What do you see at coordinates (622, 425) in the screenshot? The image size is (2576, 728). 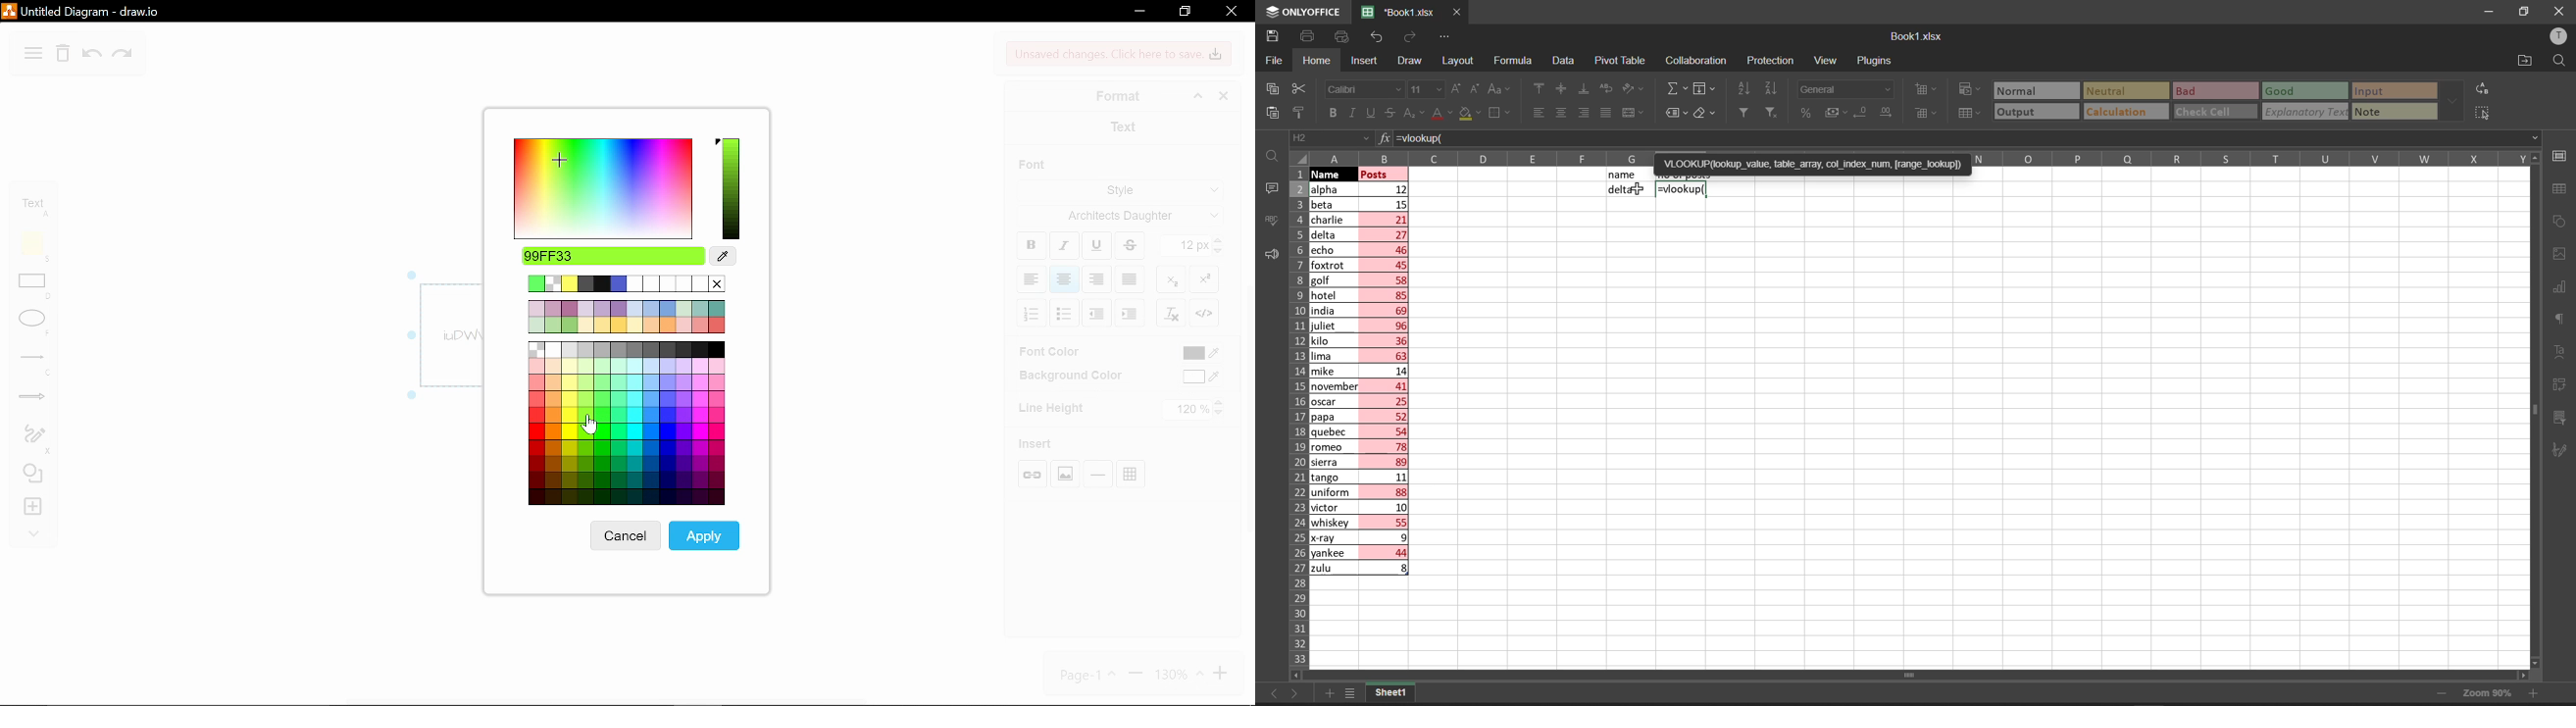 I see `Other colors` at bounding box center [622, 425].